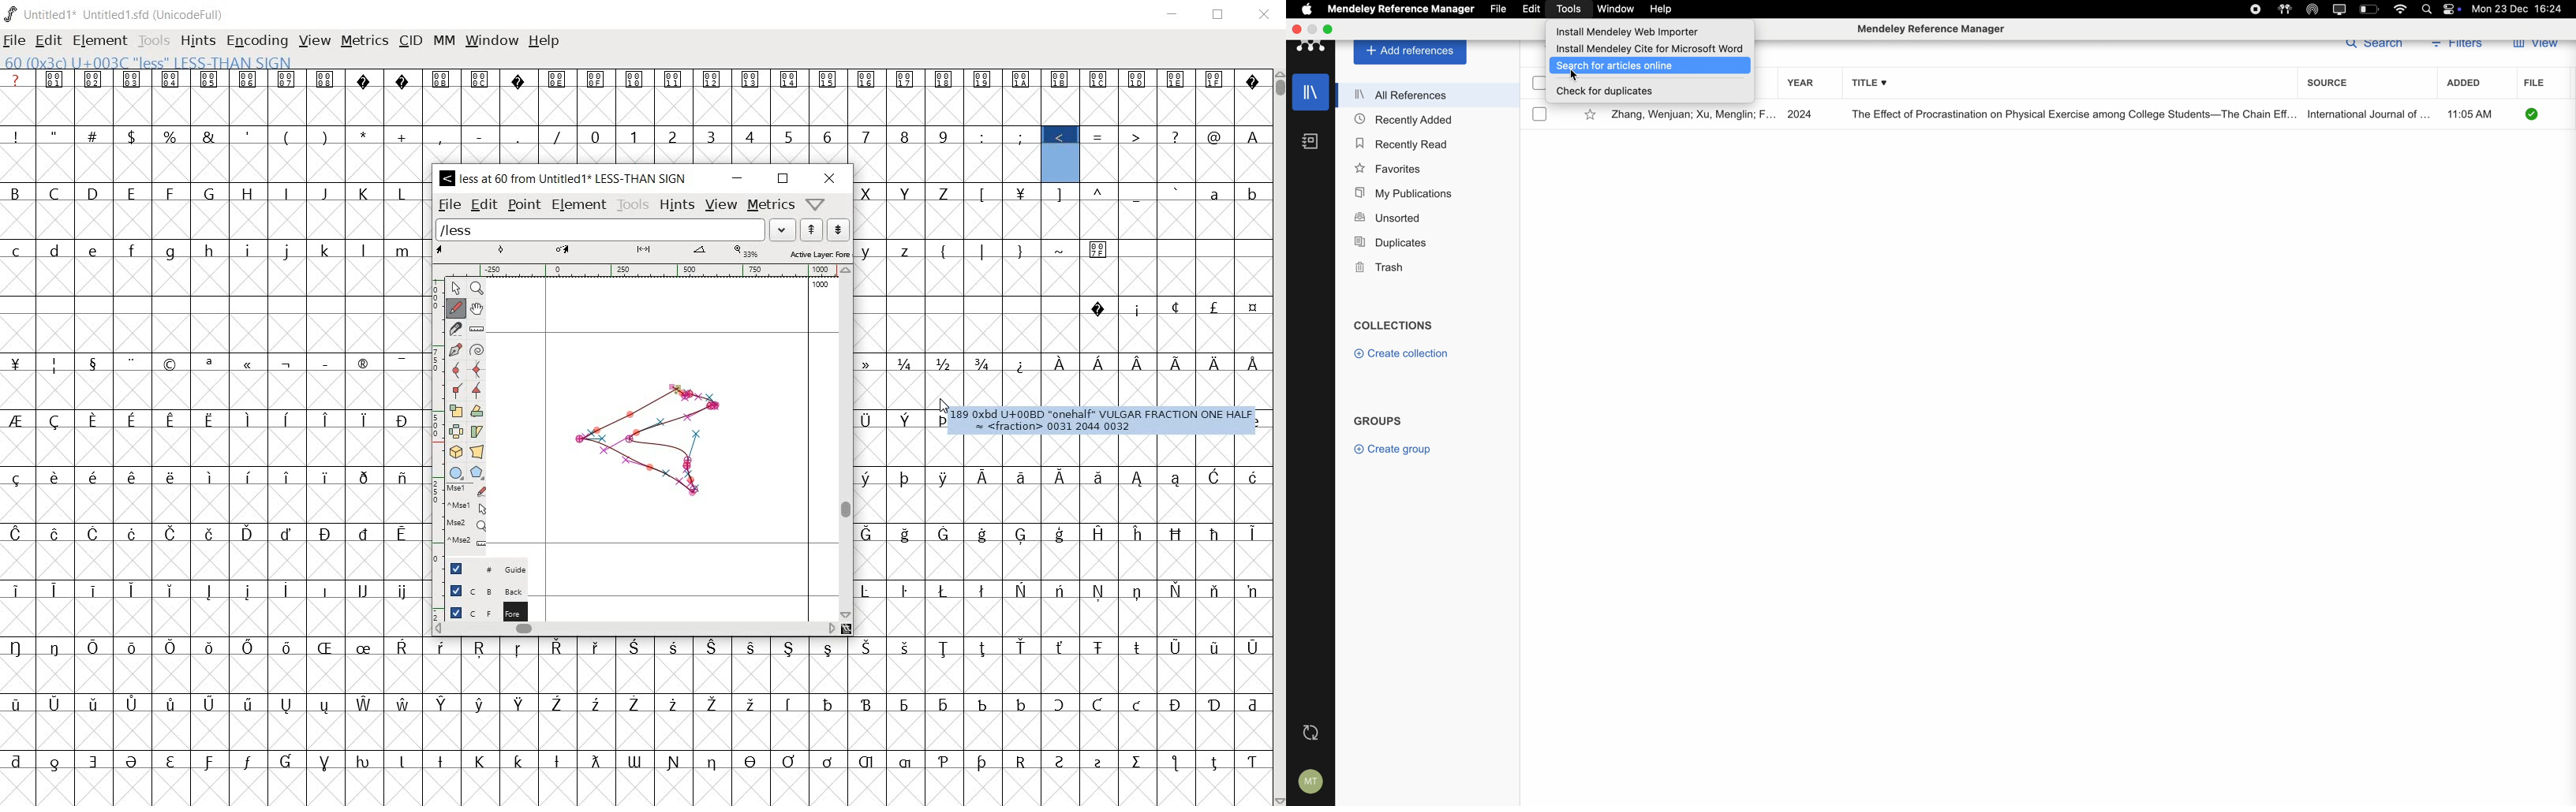  Describe the element at coordinates (409, 42) in the screenshot. I see `cid` at that location.